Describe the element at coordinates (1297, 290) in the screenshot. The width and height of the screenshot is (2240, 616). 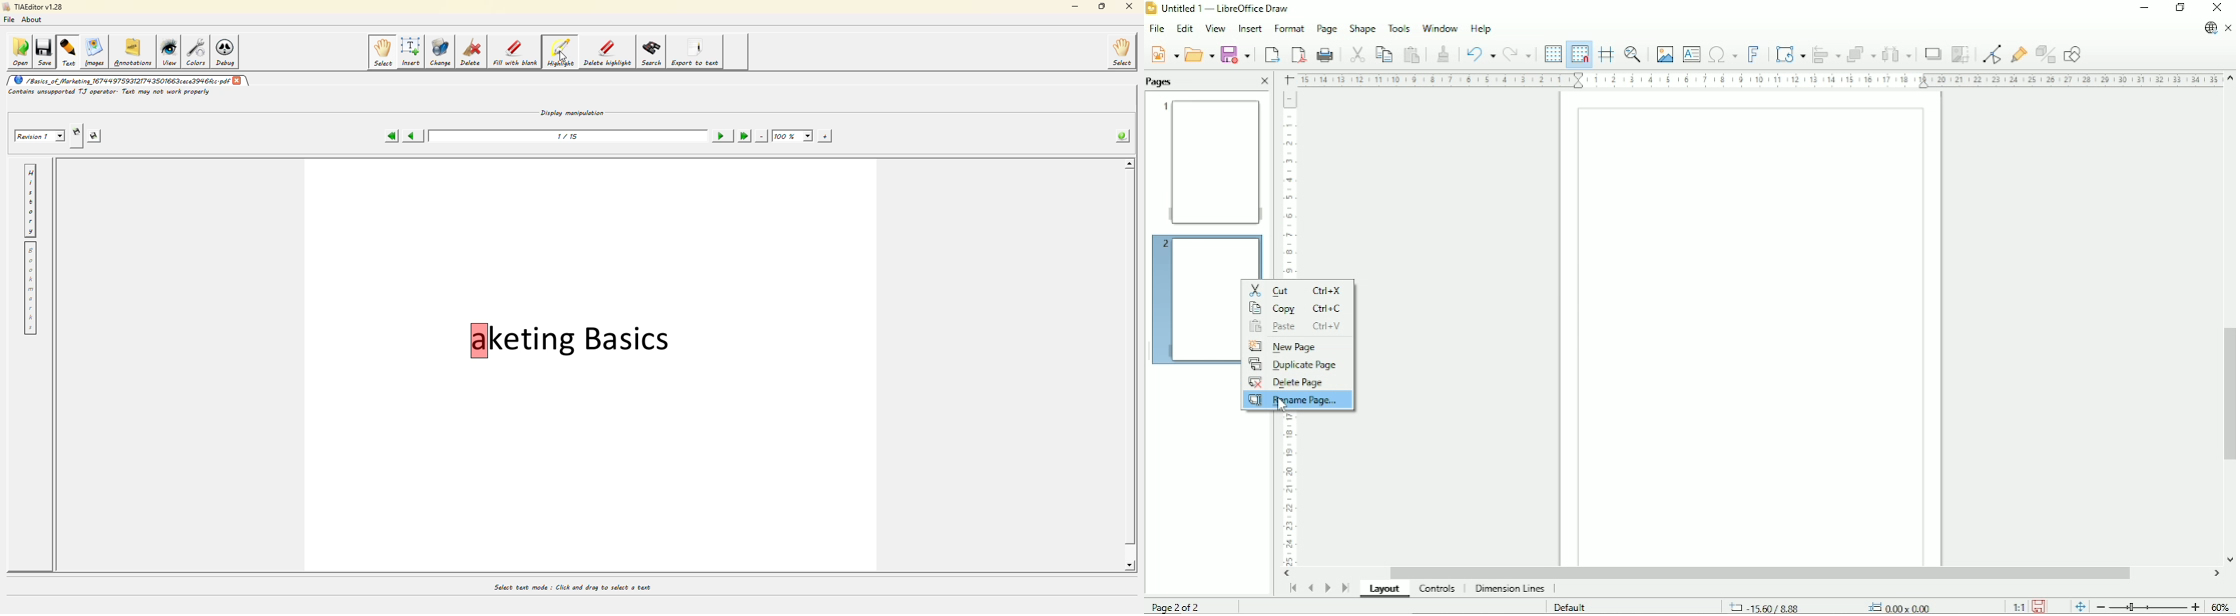
I see `Cut` at that location.